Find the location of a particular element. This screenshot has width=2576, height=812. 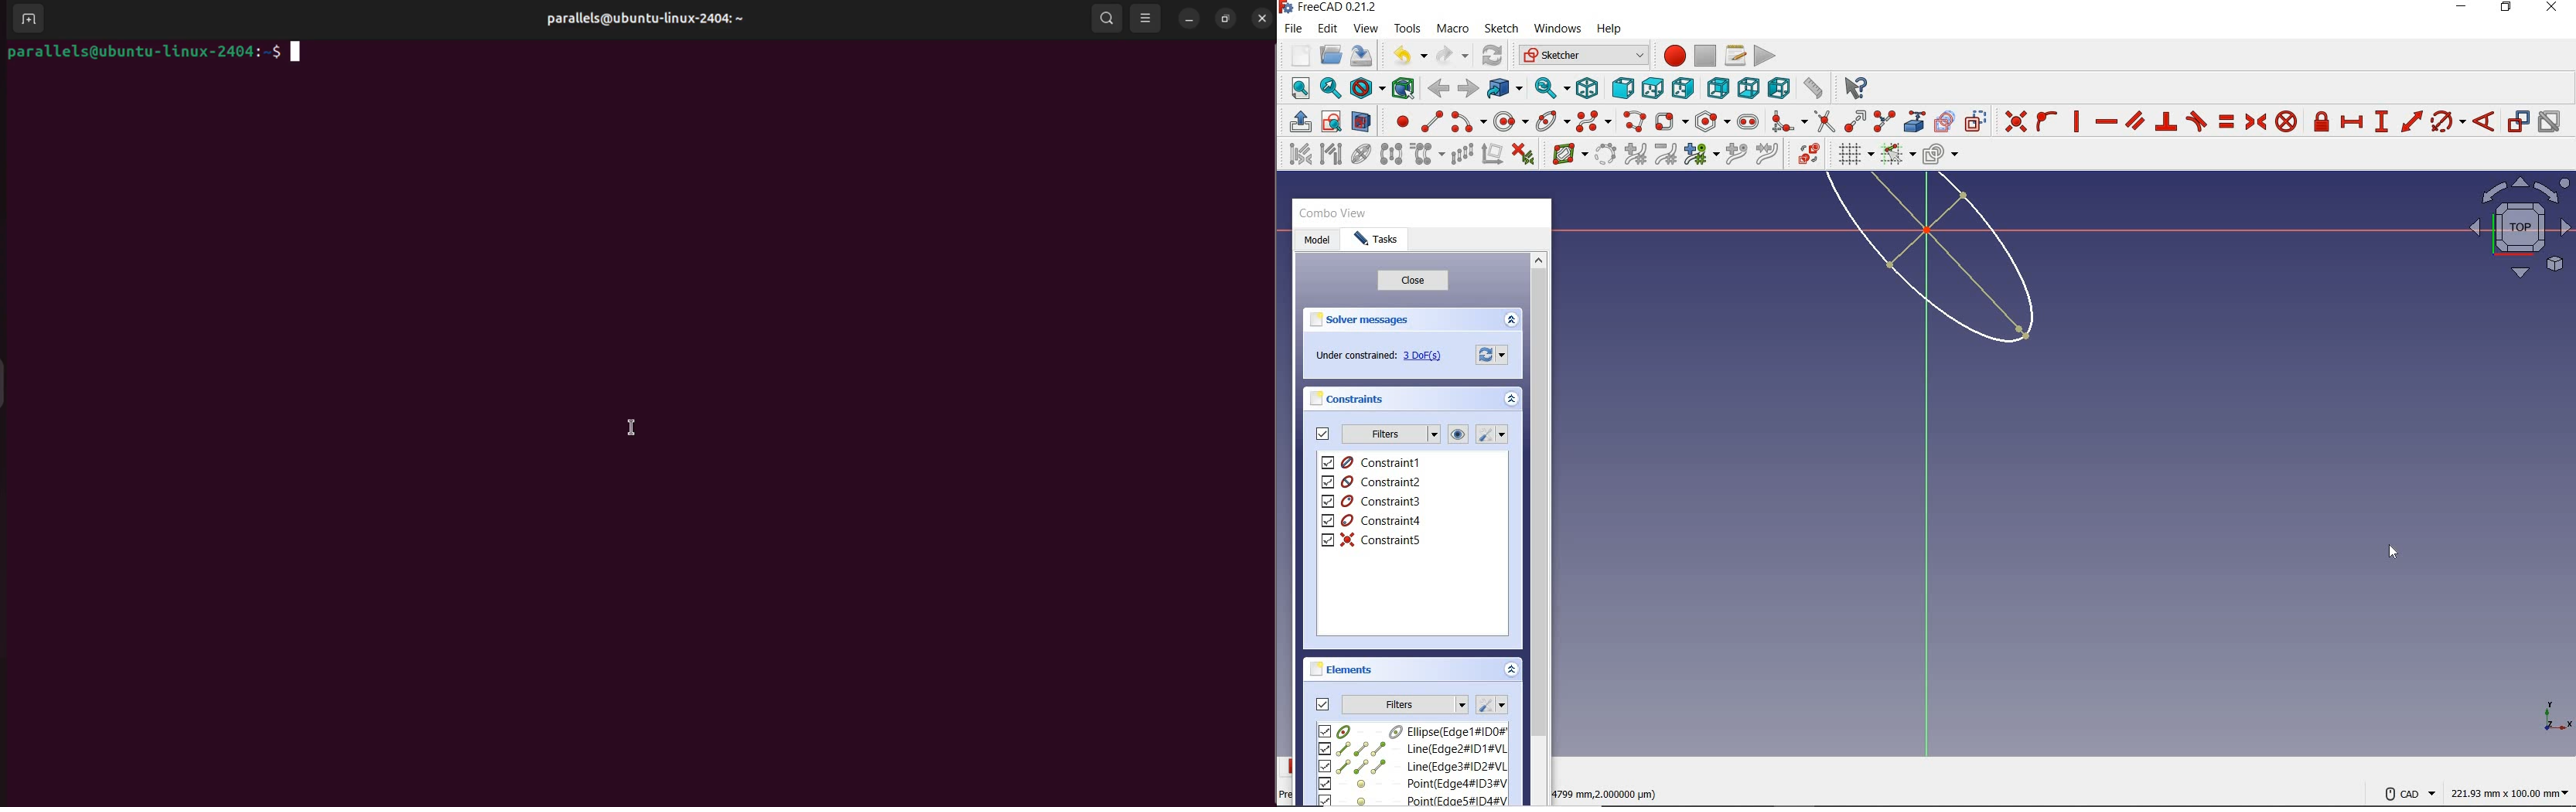

view is located at coordinates (1367, 28).